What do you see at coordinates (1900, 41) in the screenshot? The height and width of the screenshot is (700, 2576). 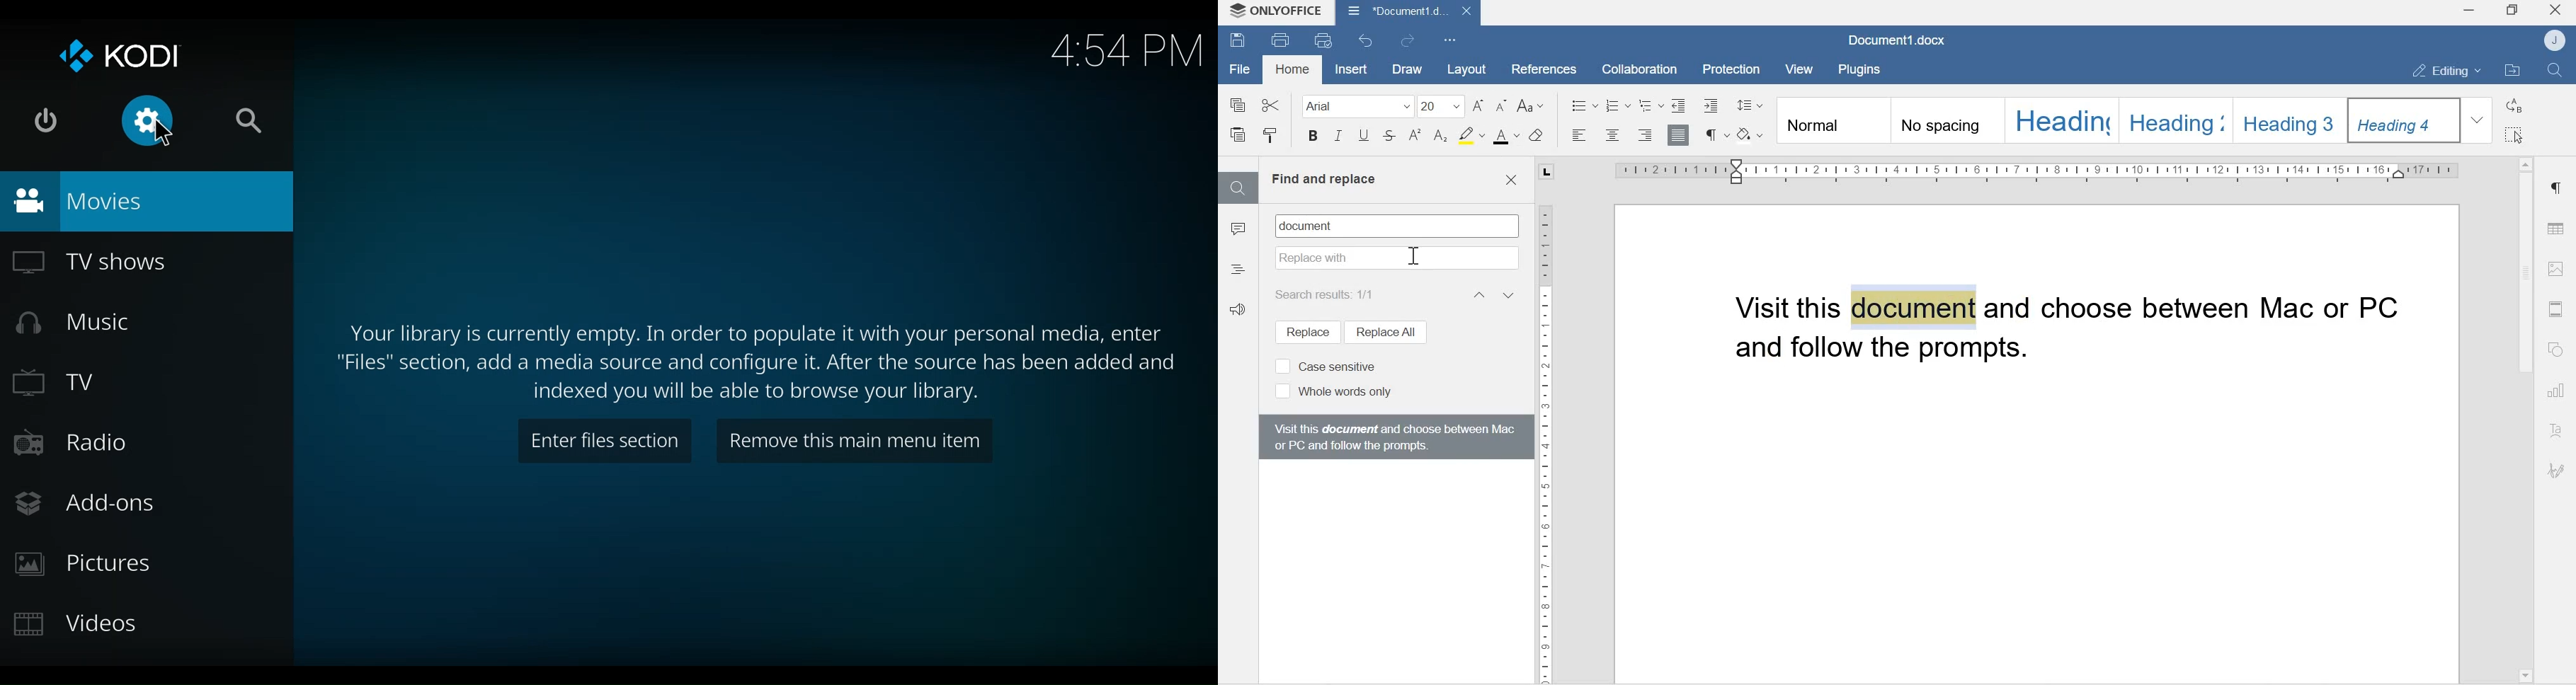 I see `Document1.docx` at bounding box center [1900, 41].